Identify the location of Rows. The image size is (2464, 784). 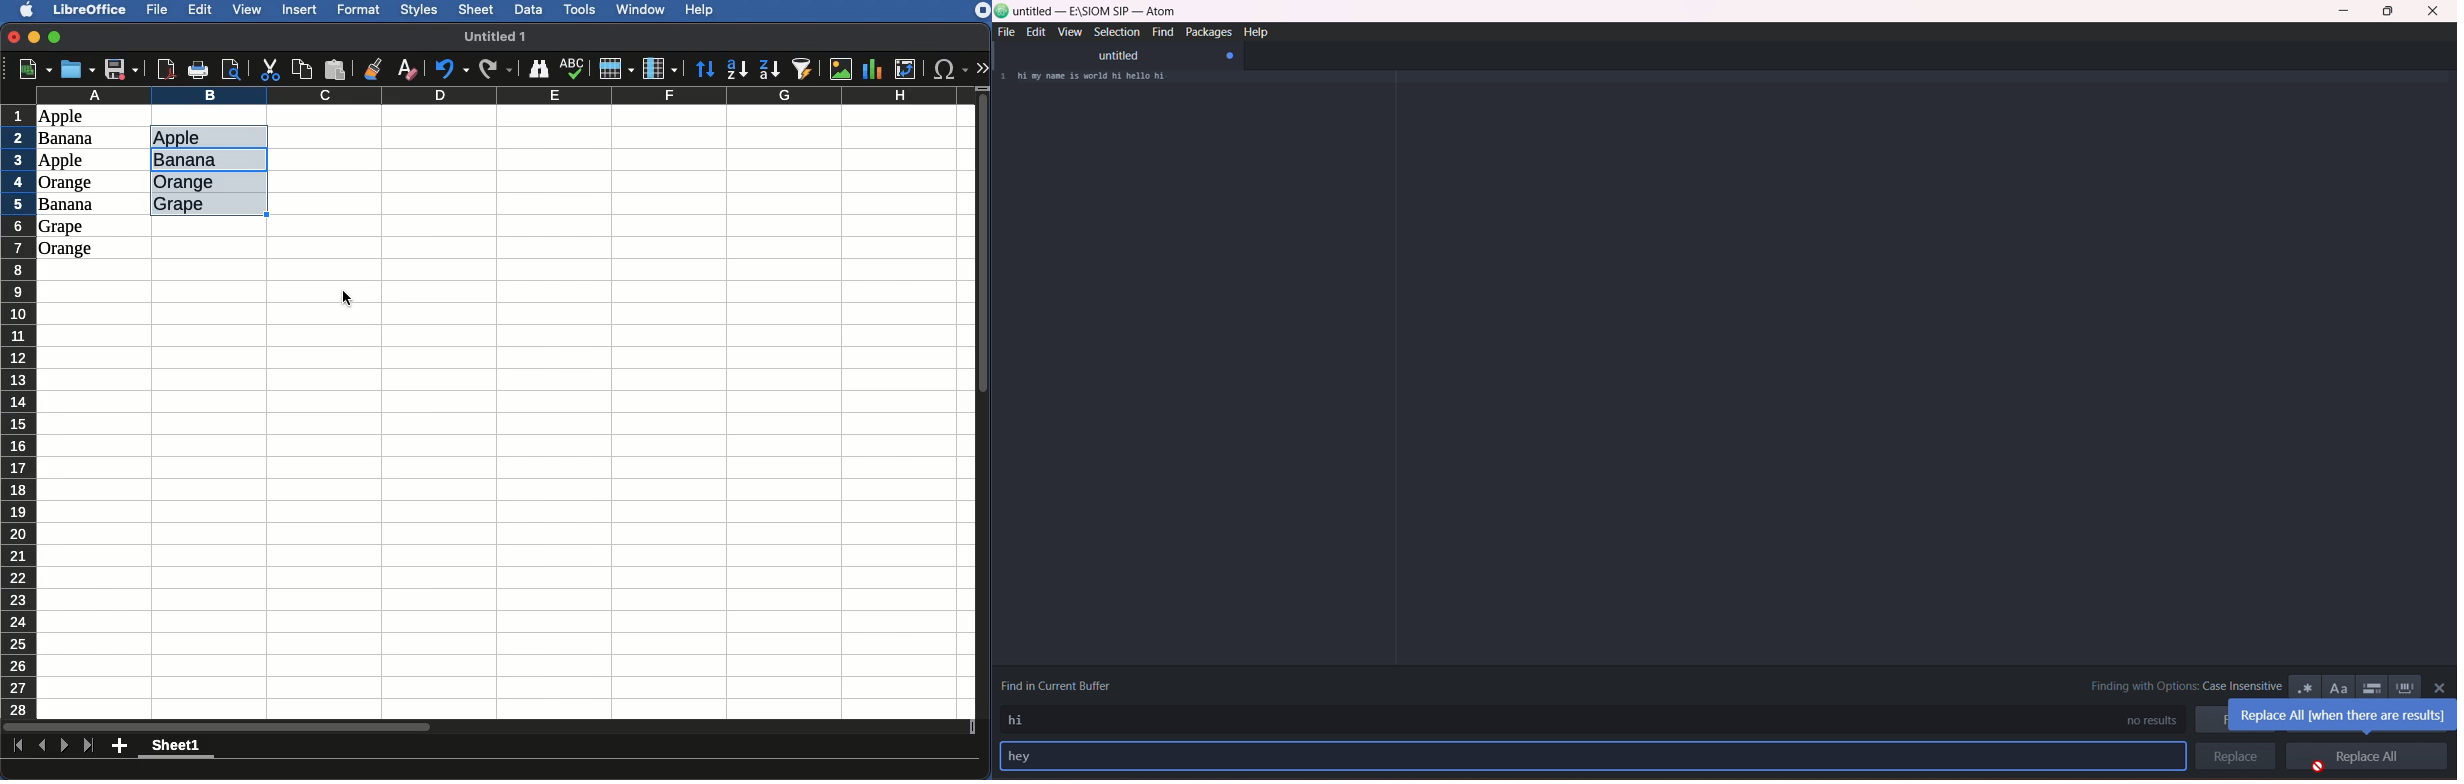
(19, 408).